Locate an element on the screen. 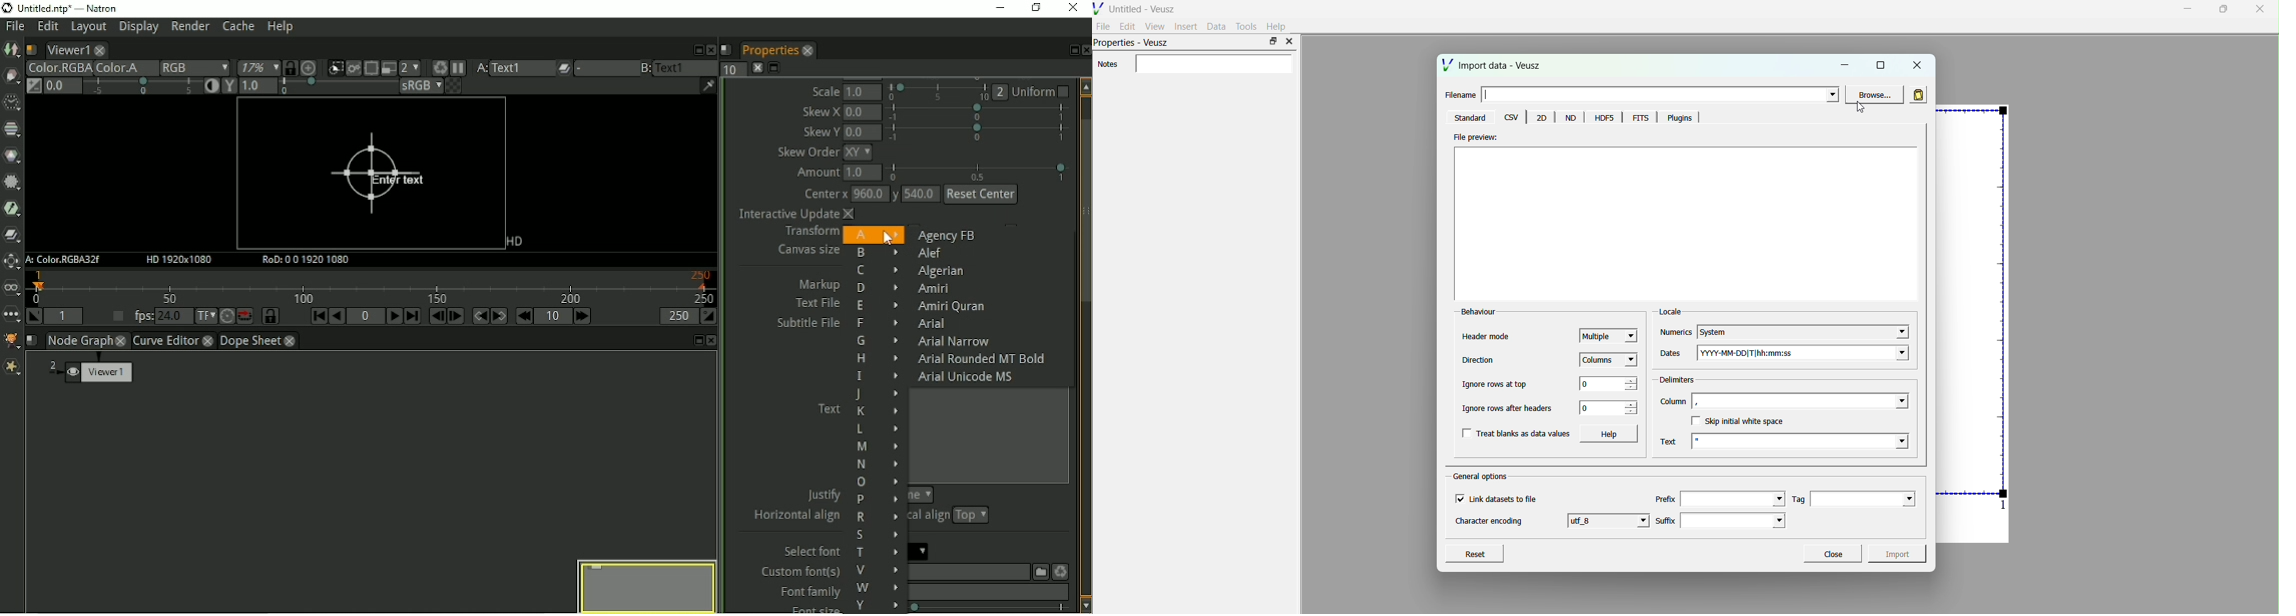 This screenshot has height=616, width=2296. csv is located at coordinates (1510, 117).